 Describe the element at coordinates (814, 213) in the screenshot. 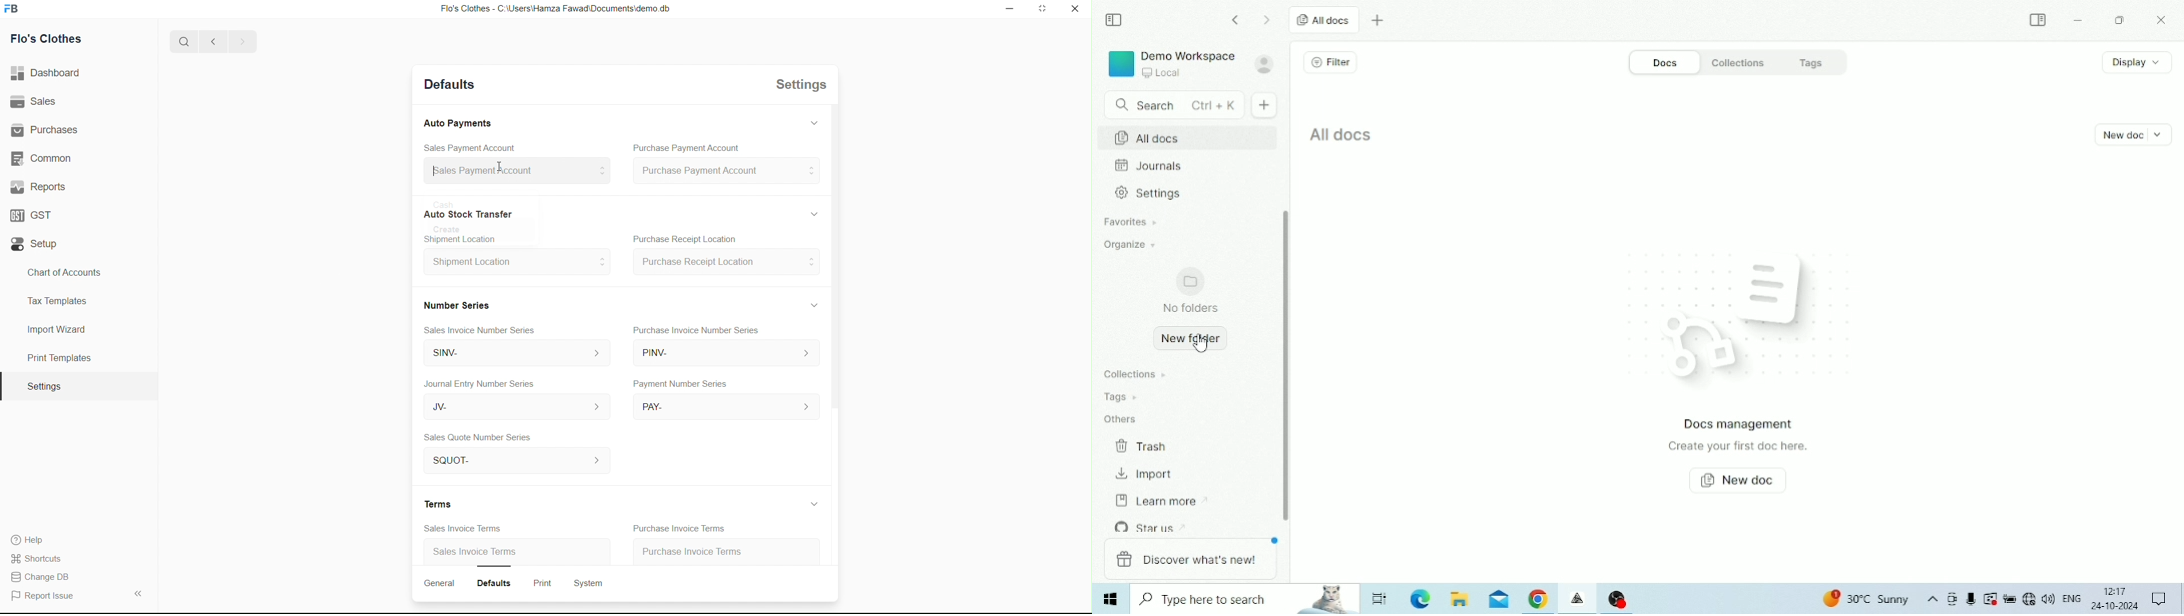

I see `Hide ` at that location.